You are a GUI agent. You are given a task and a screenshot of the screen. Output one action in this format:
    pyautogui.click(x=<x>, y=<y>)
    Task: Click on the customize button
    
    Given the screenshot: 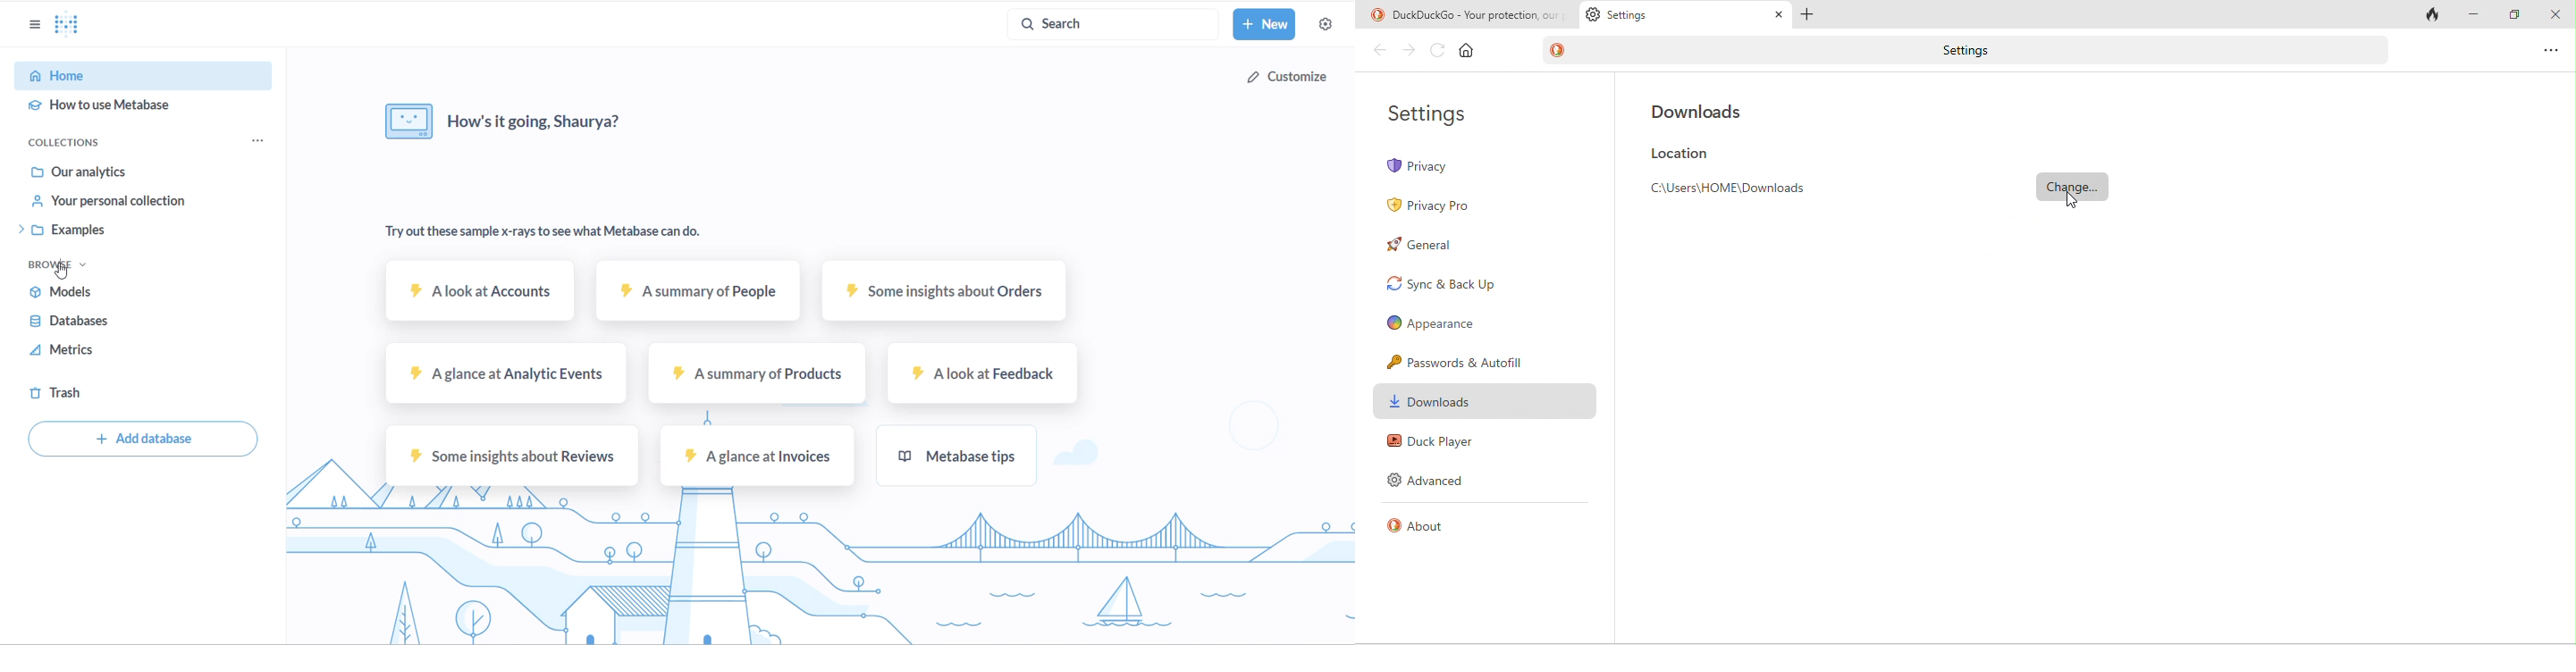 What is the action you would take?
    pyautogui.click(x=1298, y=77)
    